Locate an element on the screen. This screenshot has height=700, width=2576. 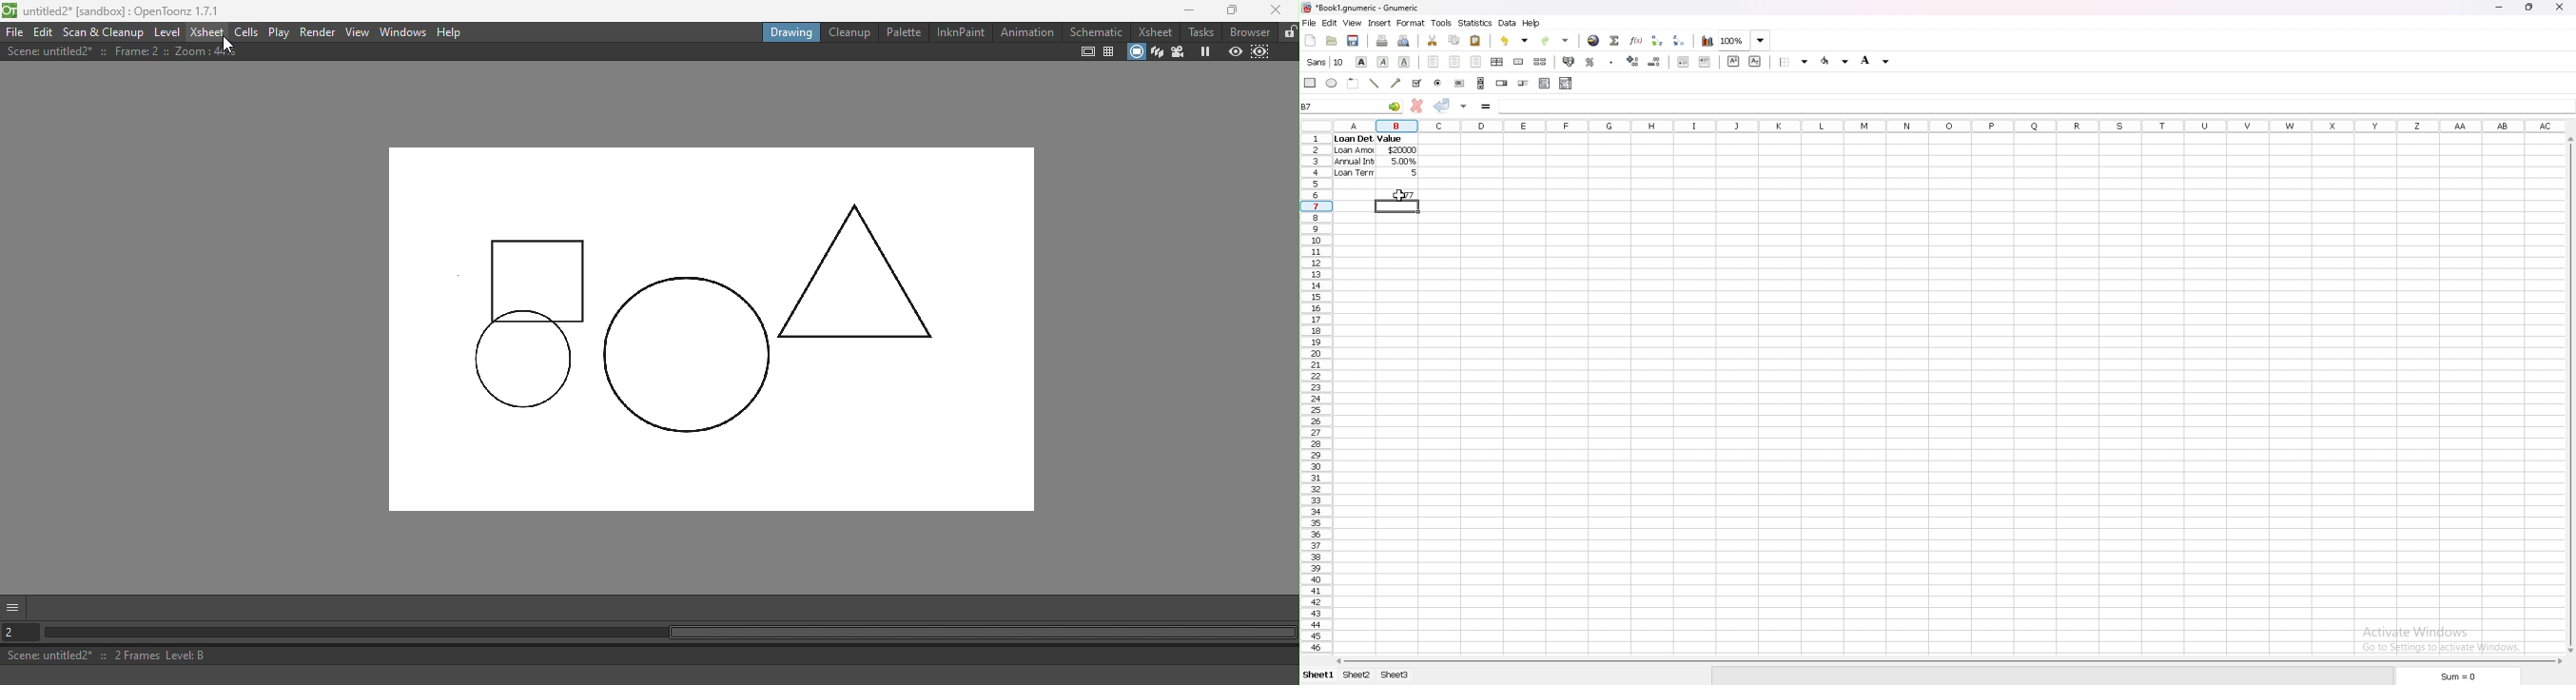
radio button is located at coordinates (1438, 83).